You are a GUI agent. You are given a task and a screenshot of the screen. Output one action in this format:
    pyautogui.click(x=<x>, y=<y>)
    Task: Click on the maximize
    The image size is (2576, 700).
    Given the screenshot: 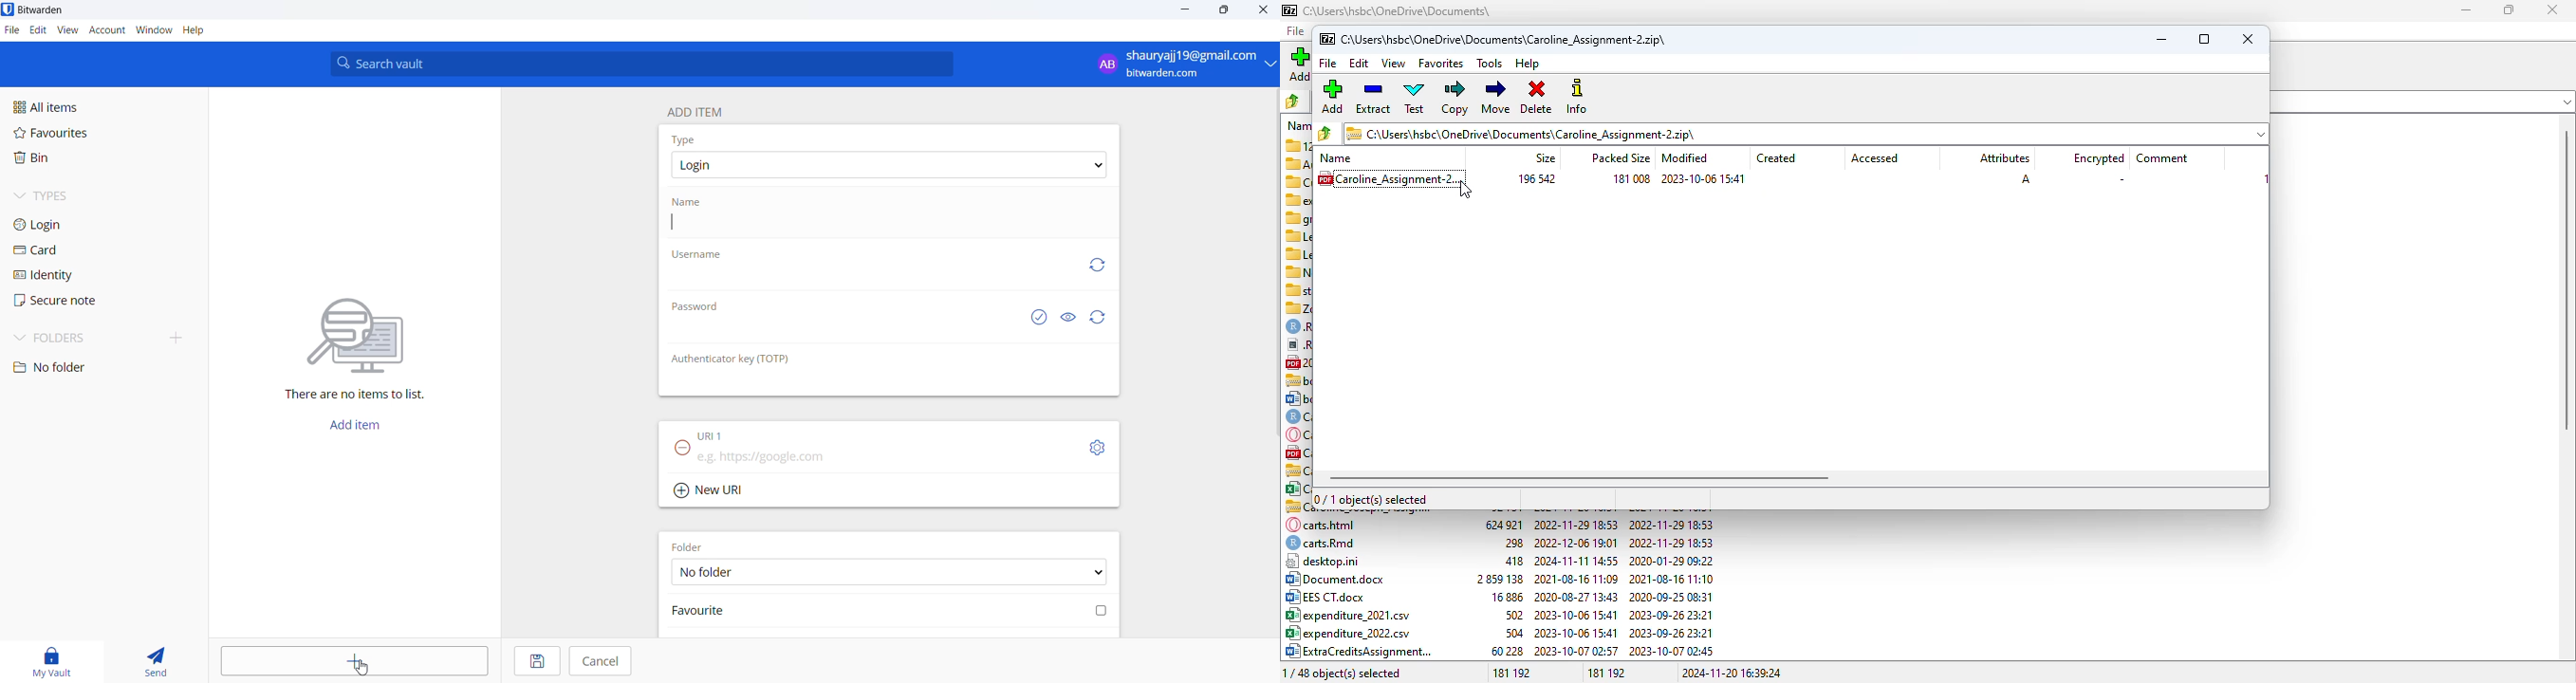 What is the action you would take?
    pyautogui.click(x=1226, y=11)
    